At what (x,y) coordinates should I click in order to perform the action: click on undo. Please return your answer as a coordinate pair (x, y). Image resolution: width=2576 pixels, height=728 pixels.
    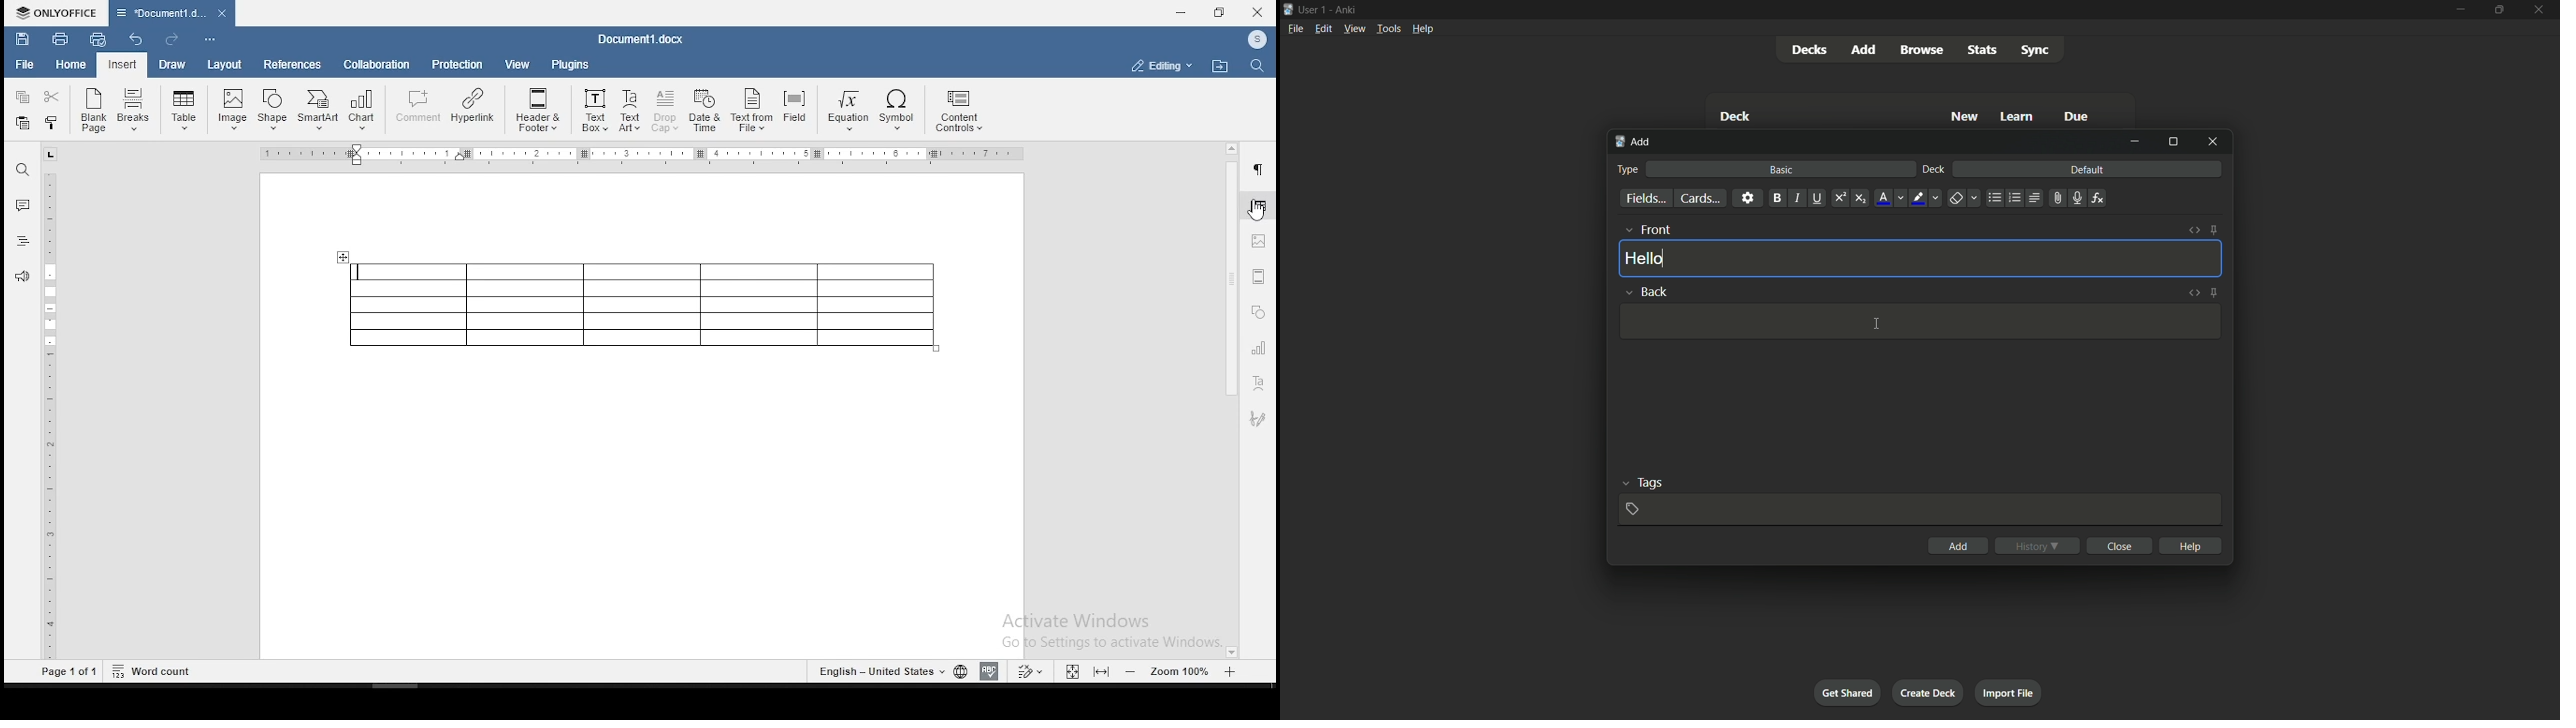
    Looking at the image, I should click on (139, 41).